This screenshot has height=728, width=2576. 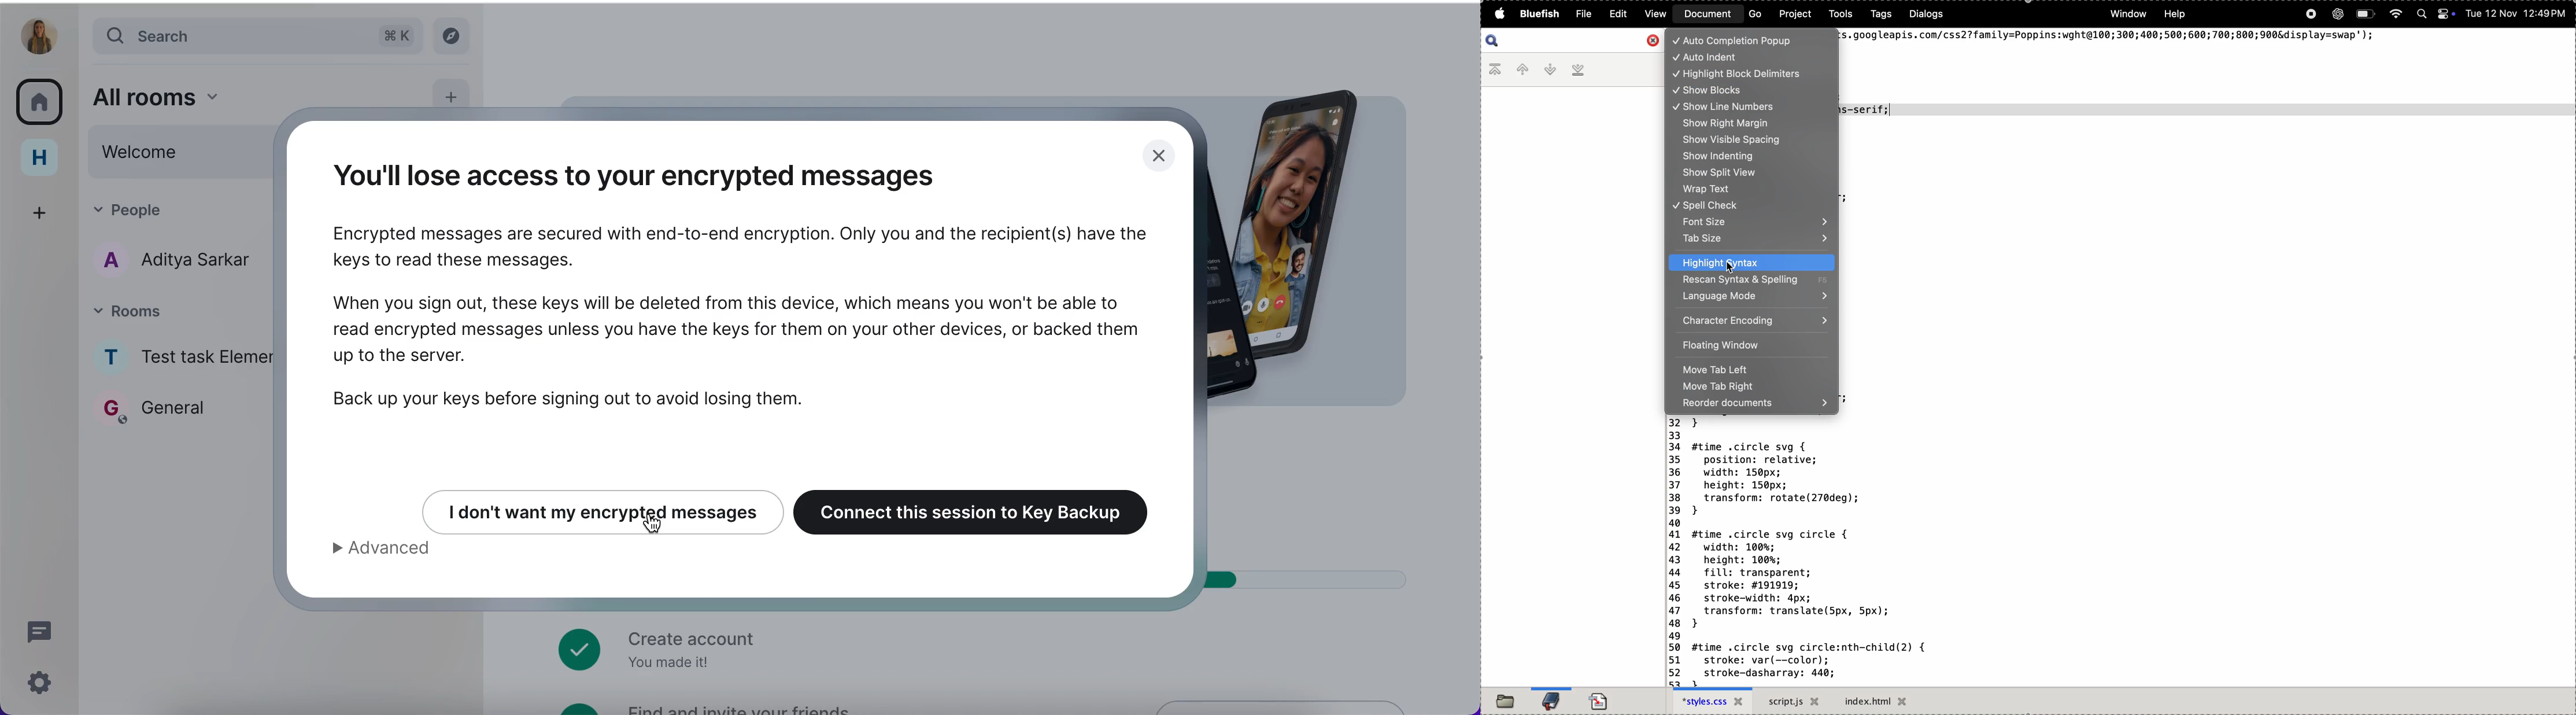 What do you see at coordinates (1738, 91) in the screenshot?
I see `Show blocks` at bounding box center [1738, 91].